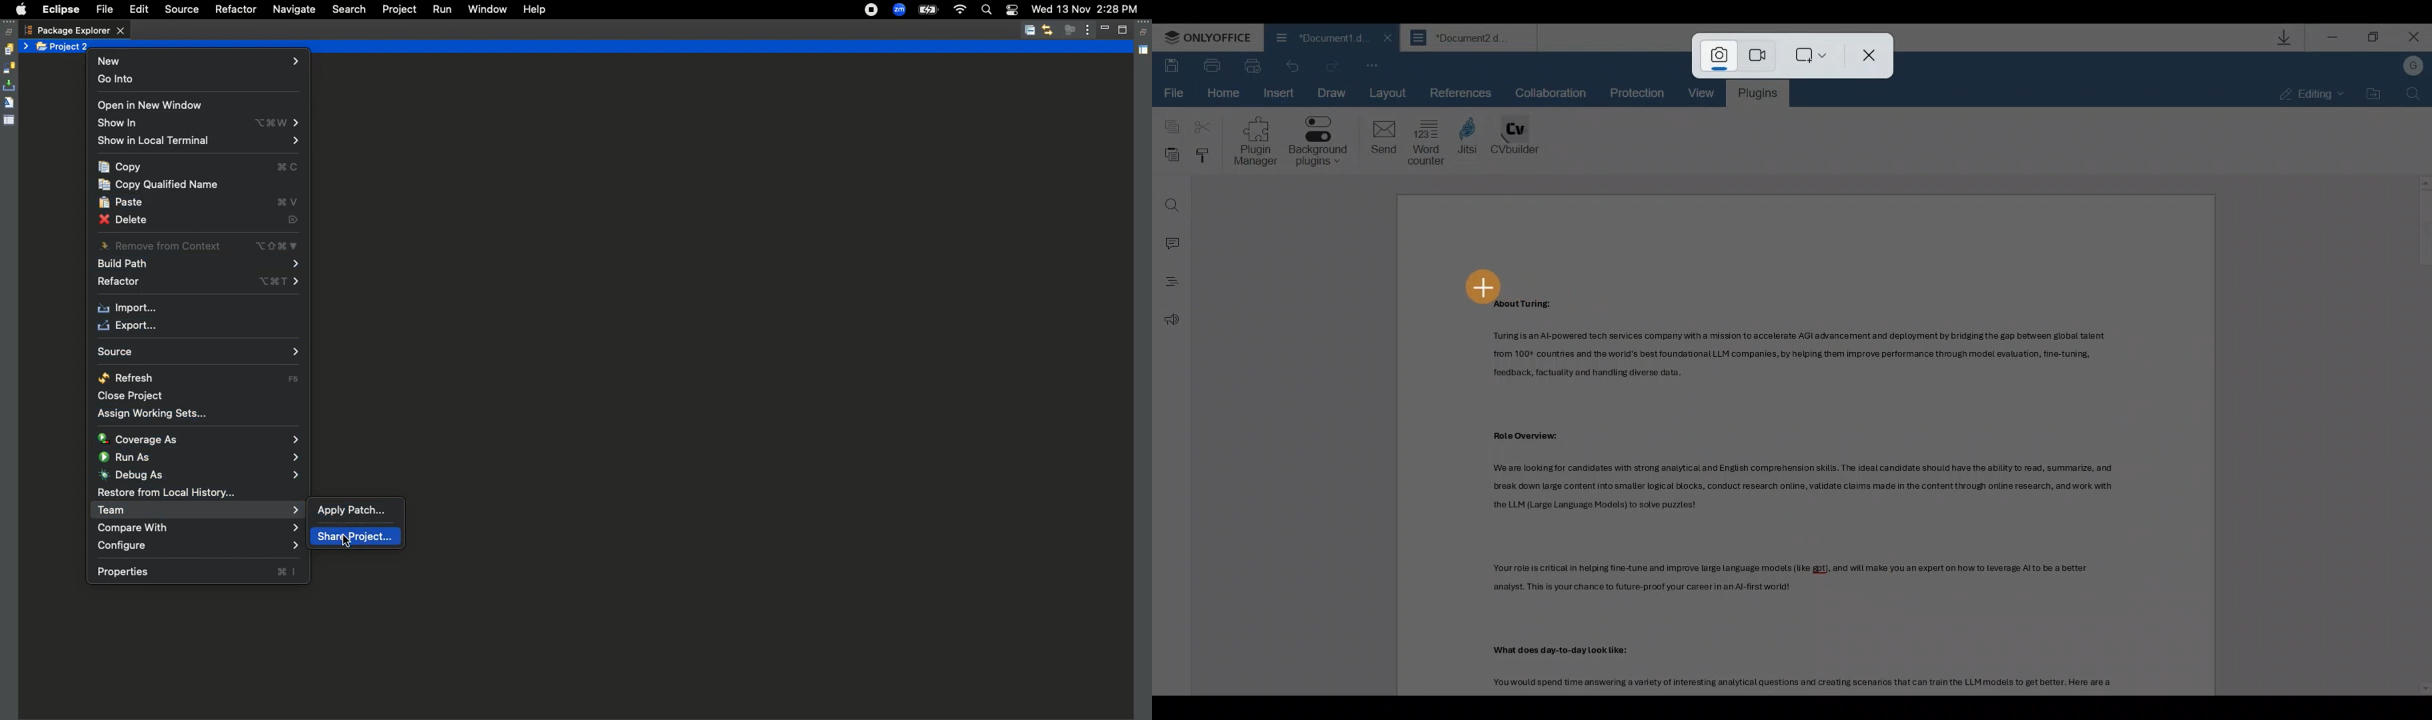 This screenshot has height=728, width=2436. What do you see at coordinates (1226, 94) in the screenshot?
I see `Home` at bounding box center [1226, 94].